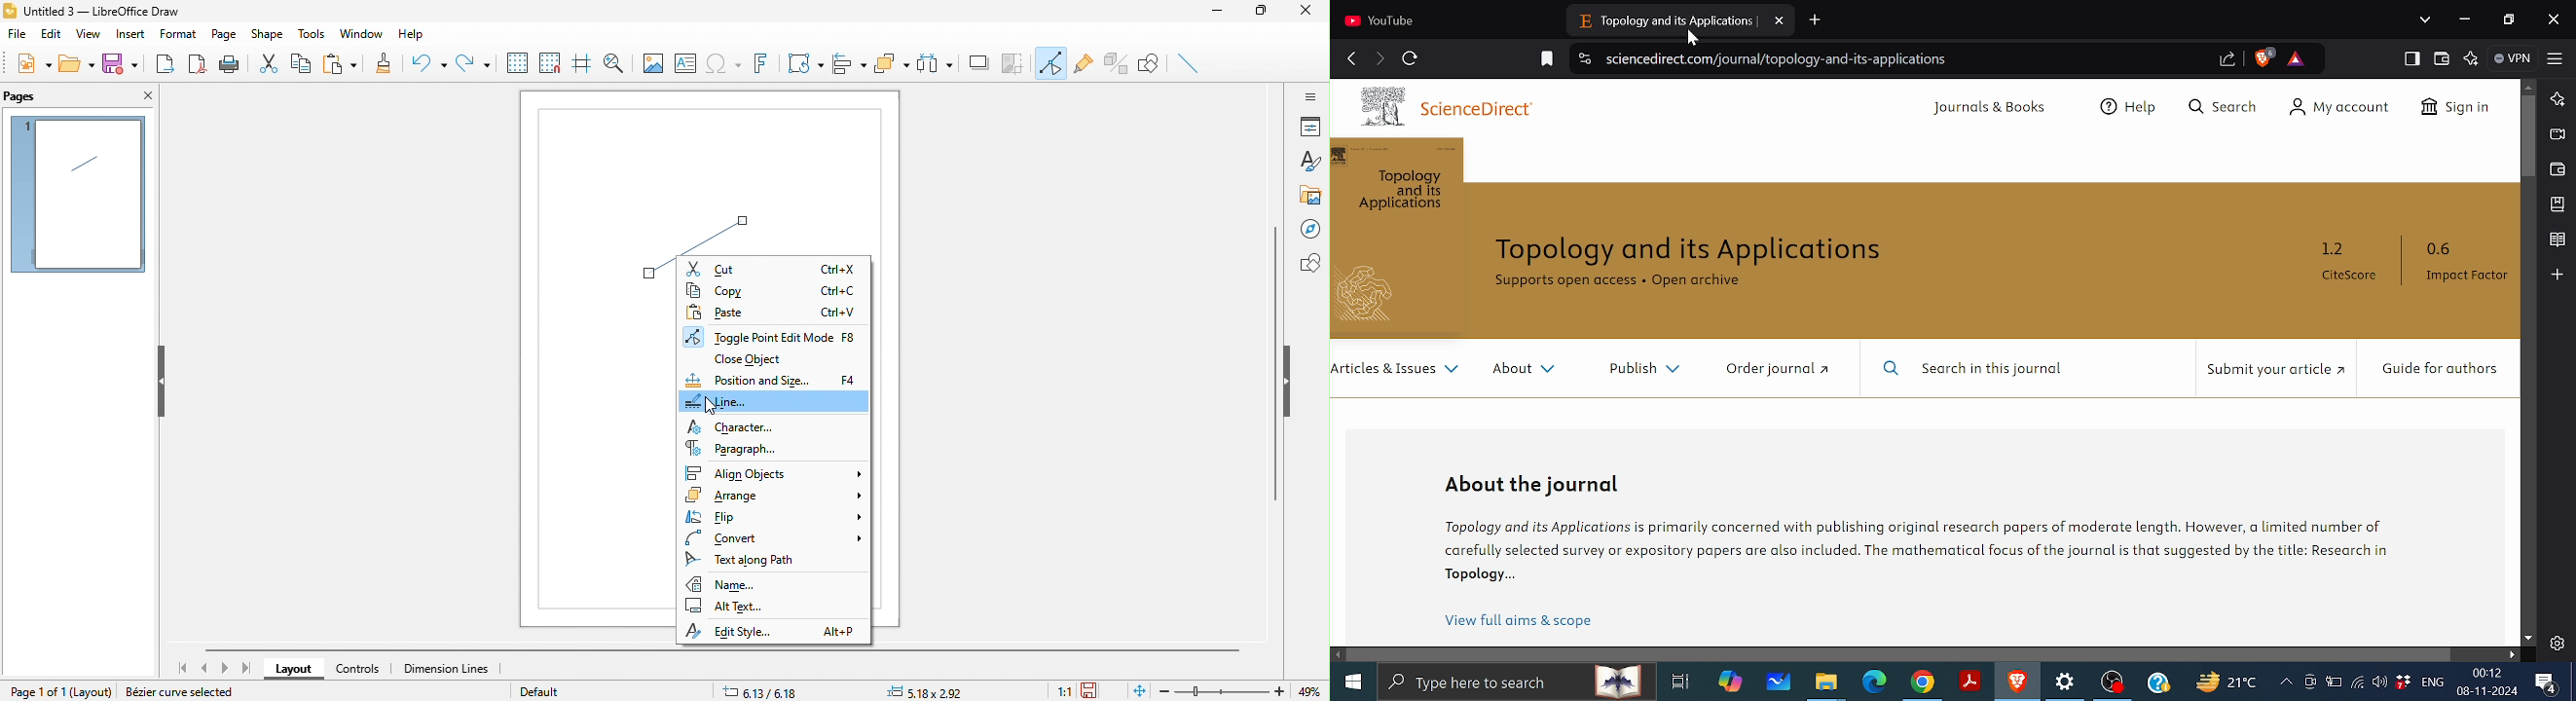 The height and width of the screenshot is (728, 2576). Describe the element at coordinates (1309, 263) in the screenshot. I see `shapes` at that location.